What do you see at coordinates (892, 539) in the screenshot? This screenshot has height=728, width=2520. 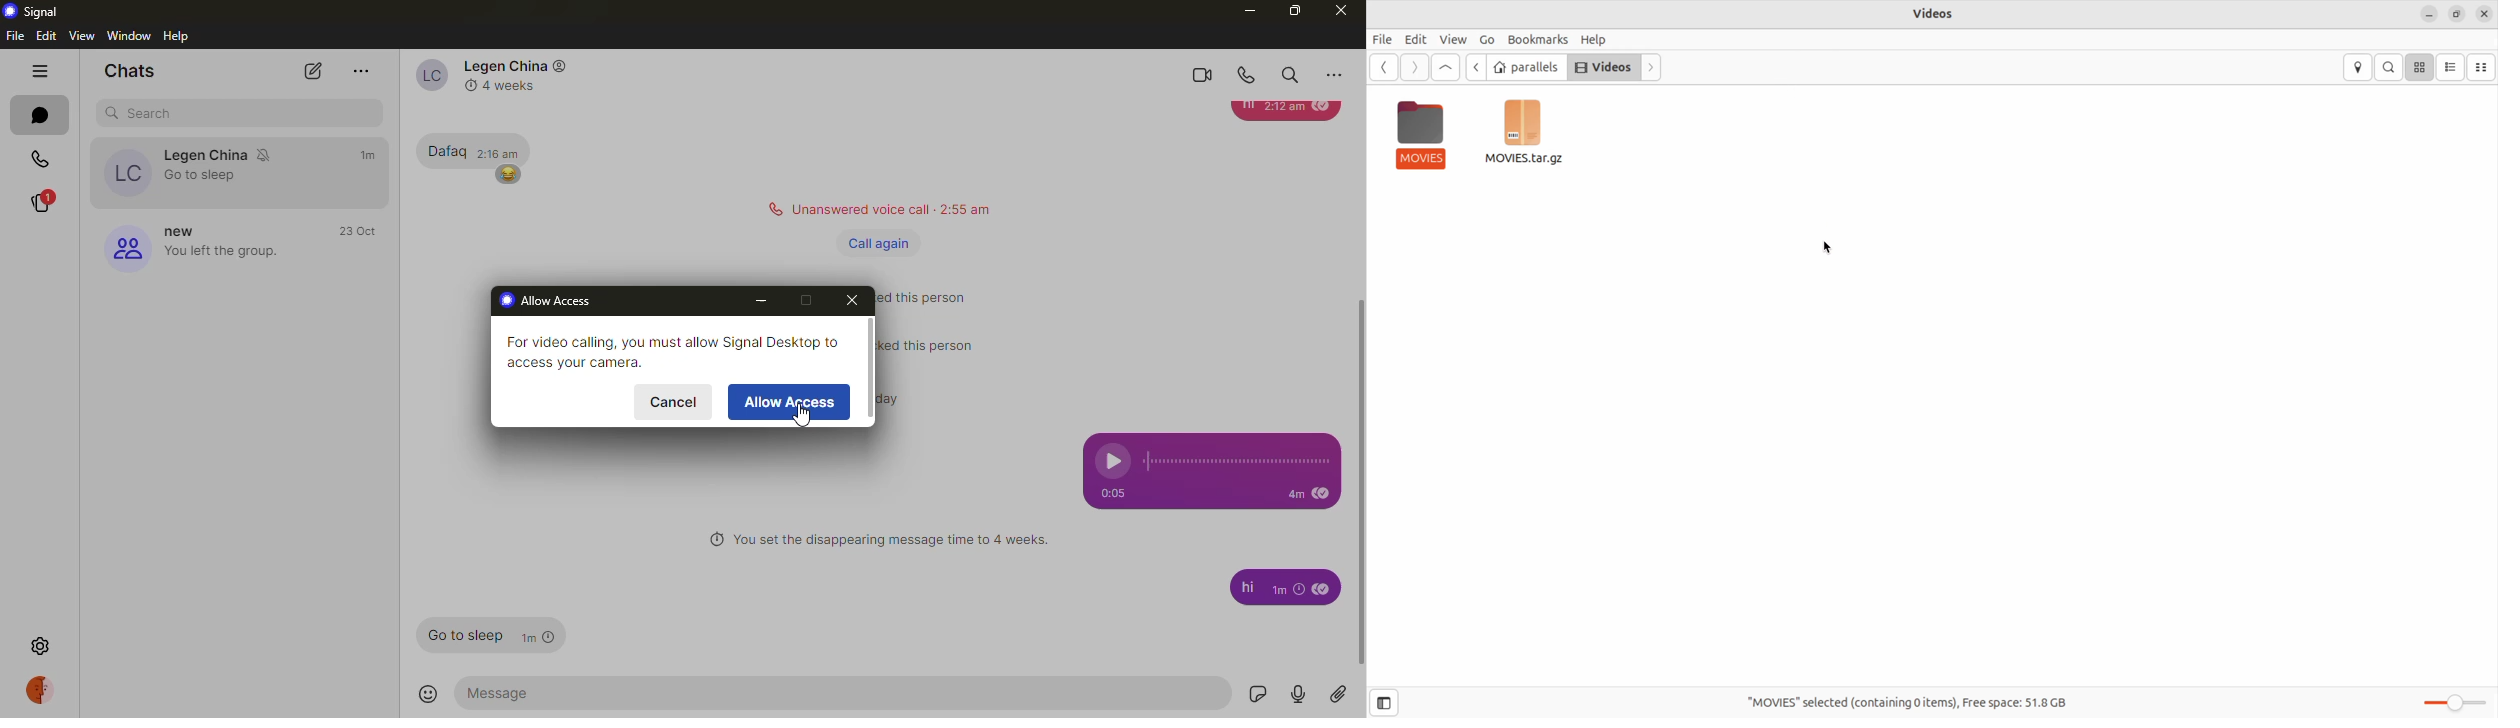 I see `You set the disappearing message time to 4 weeks.` at bounding box center [892, 539].